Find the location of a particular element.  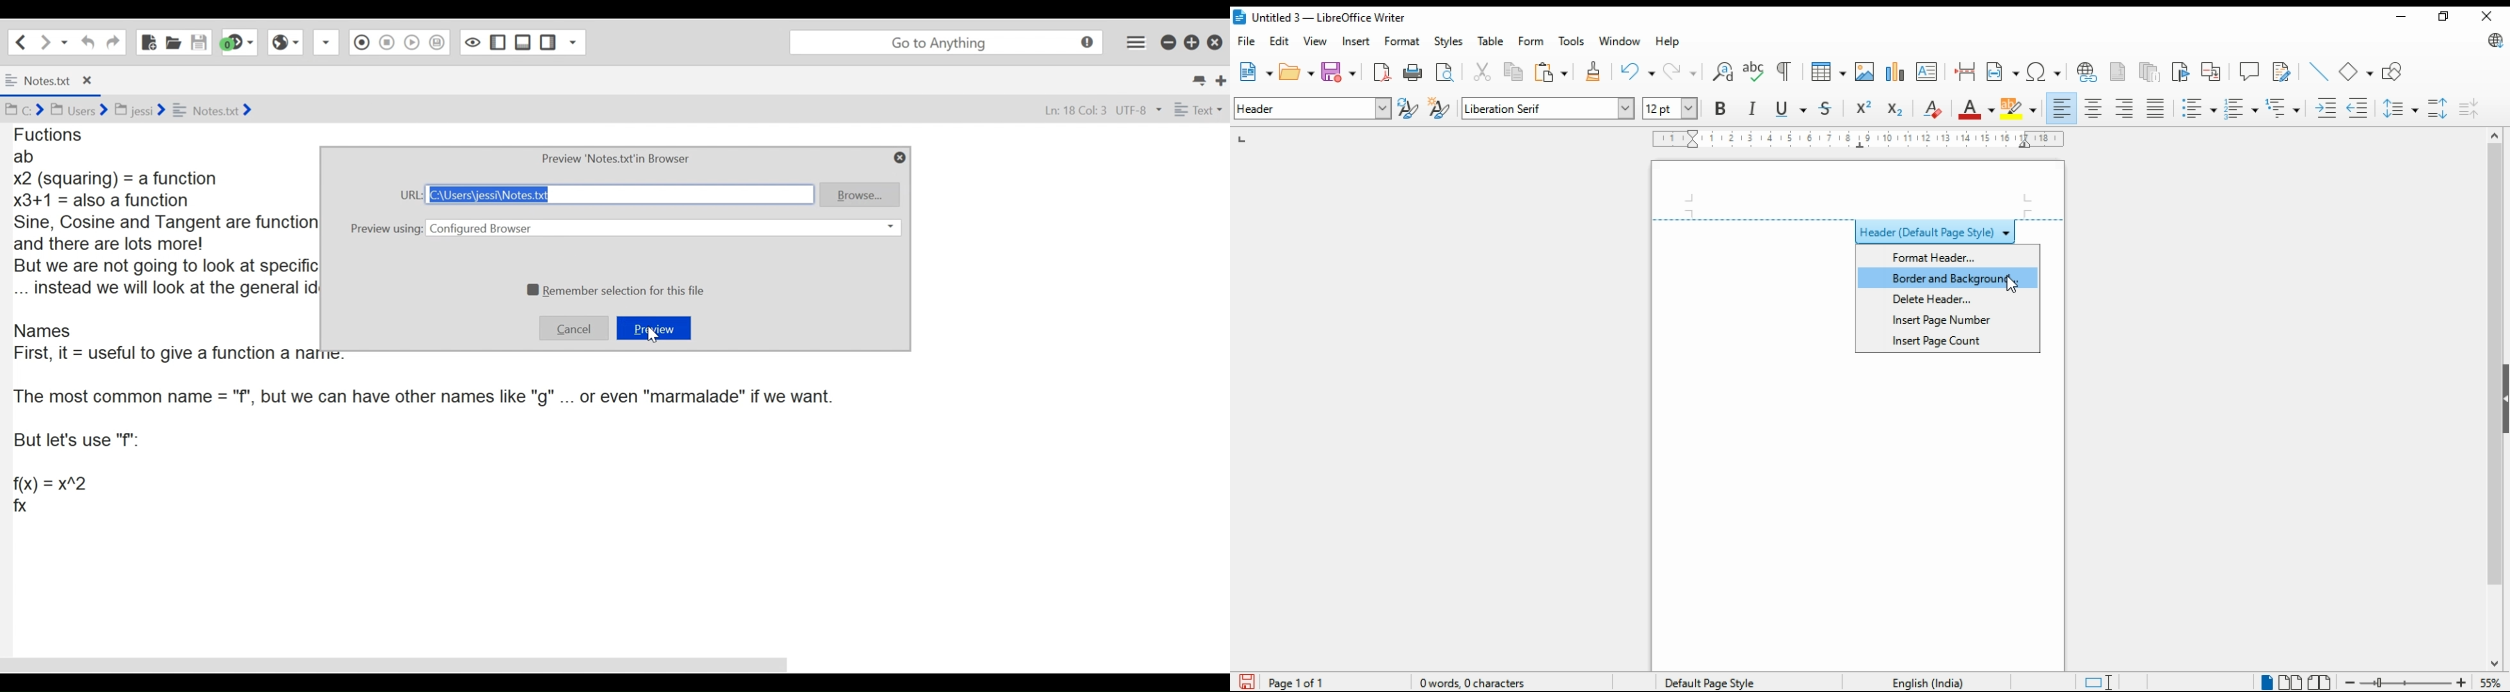

Users is located at coordinates (81, 110).